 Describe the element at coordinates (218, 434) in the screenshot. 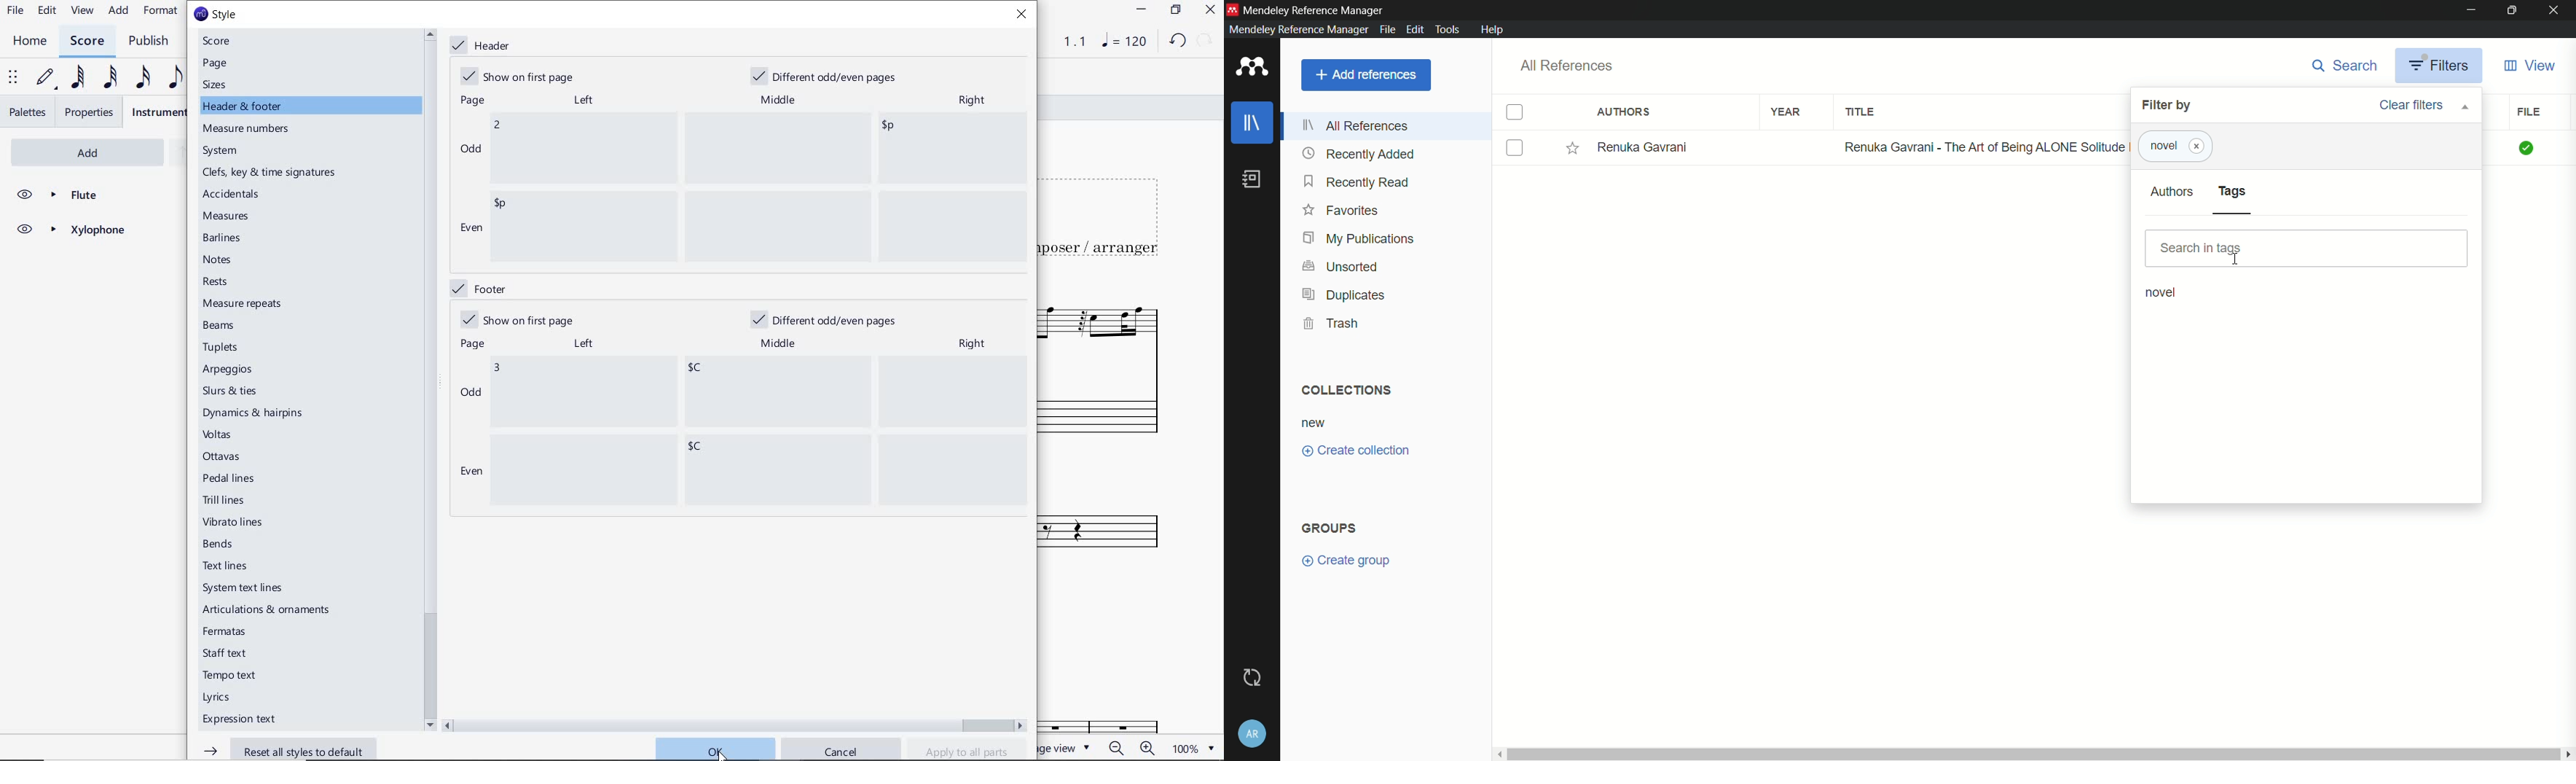

I see `voltas` at that location.